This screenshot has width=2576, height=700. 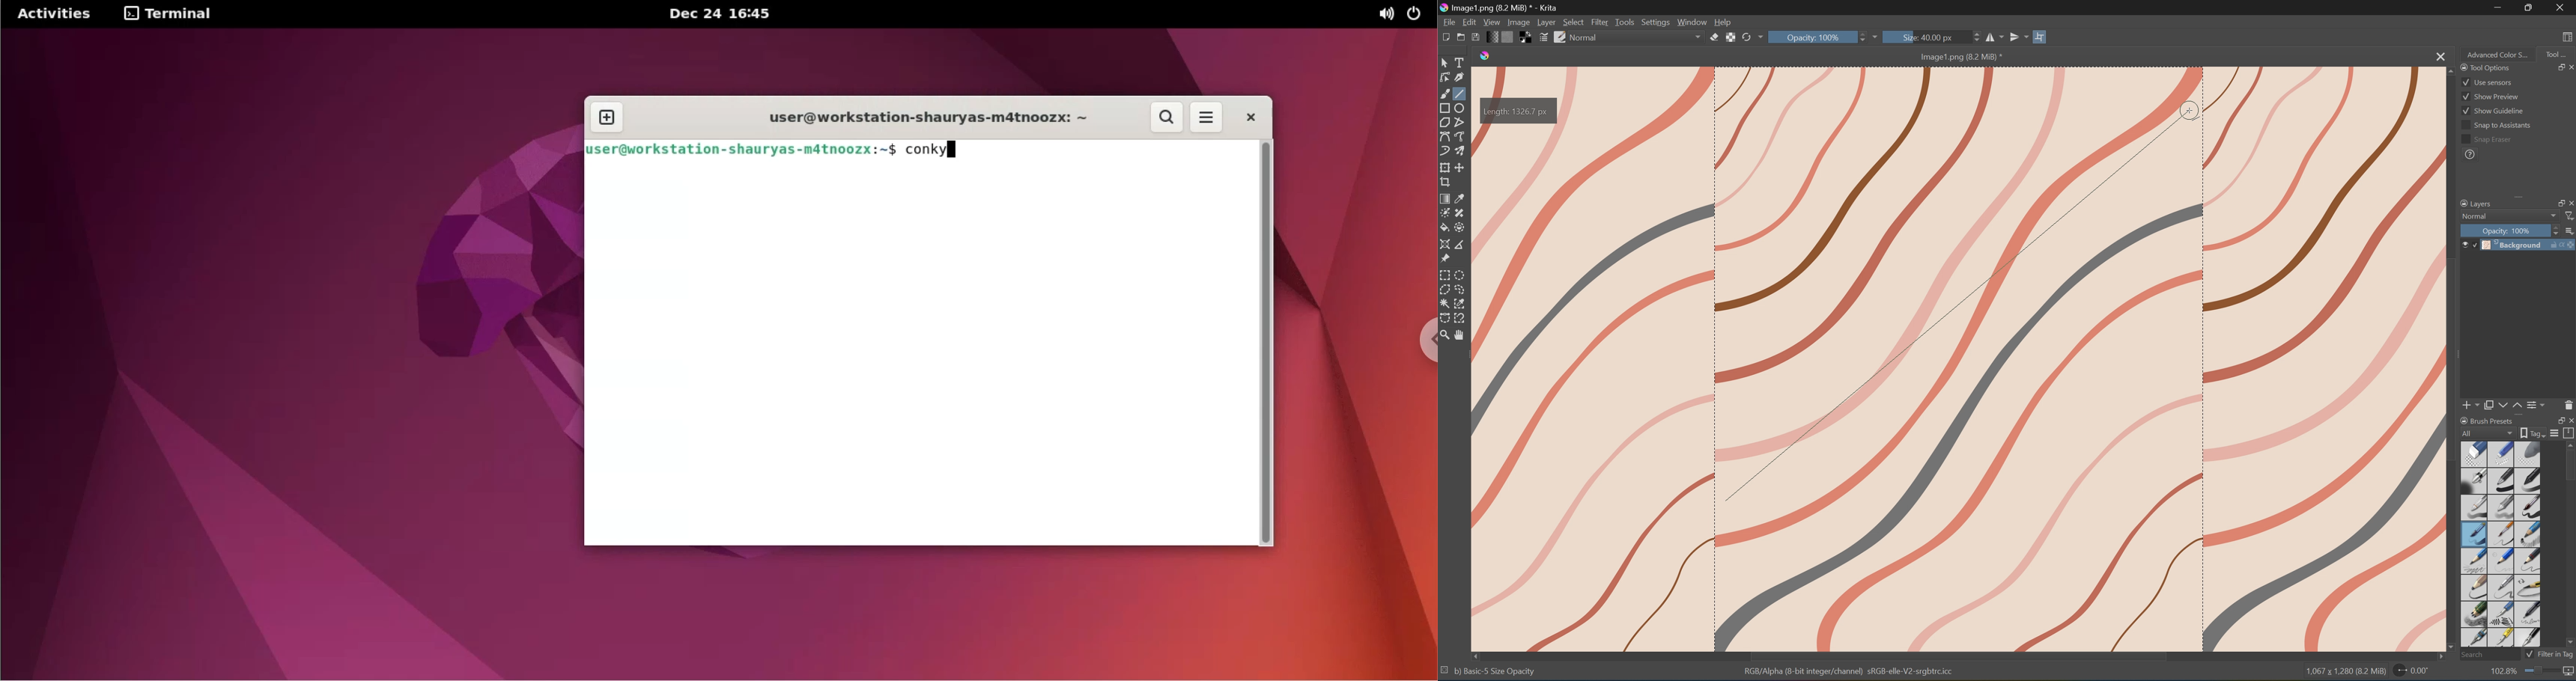 I want to click on Close, so click(x=2569, y=420).